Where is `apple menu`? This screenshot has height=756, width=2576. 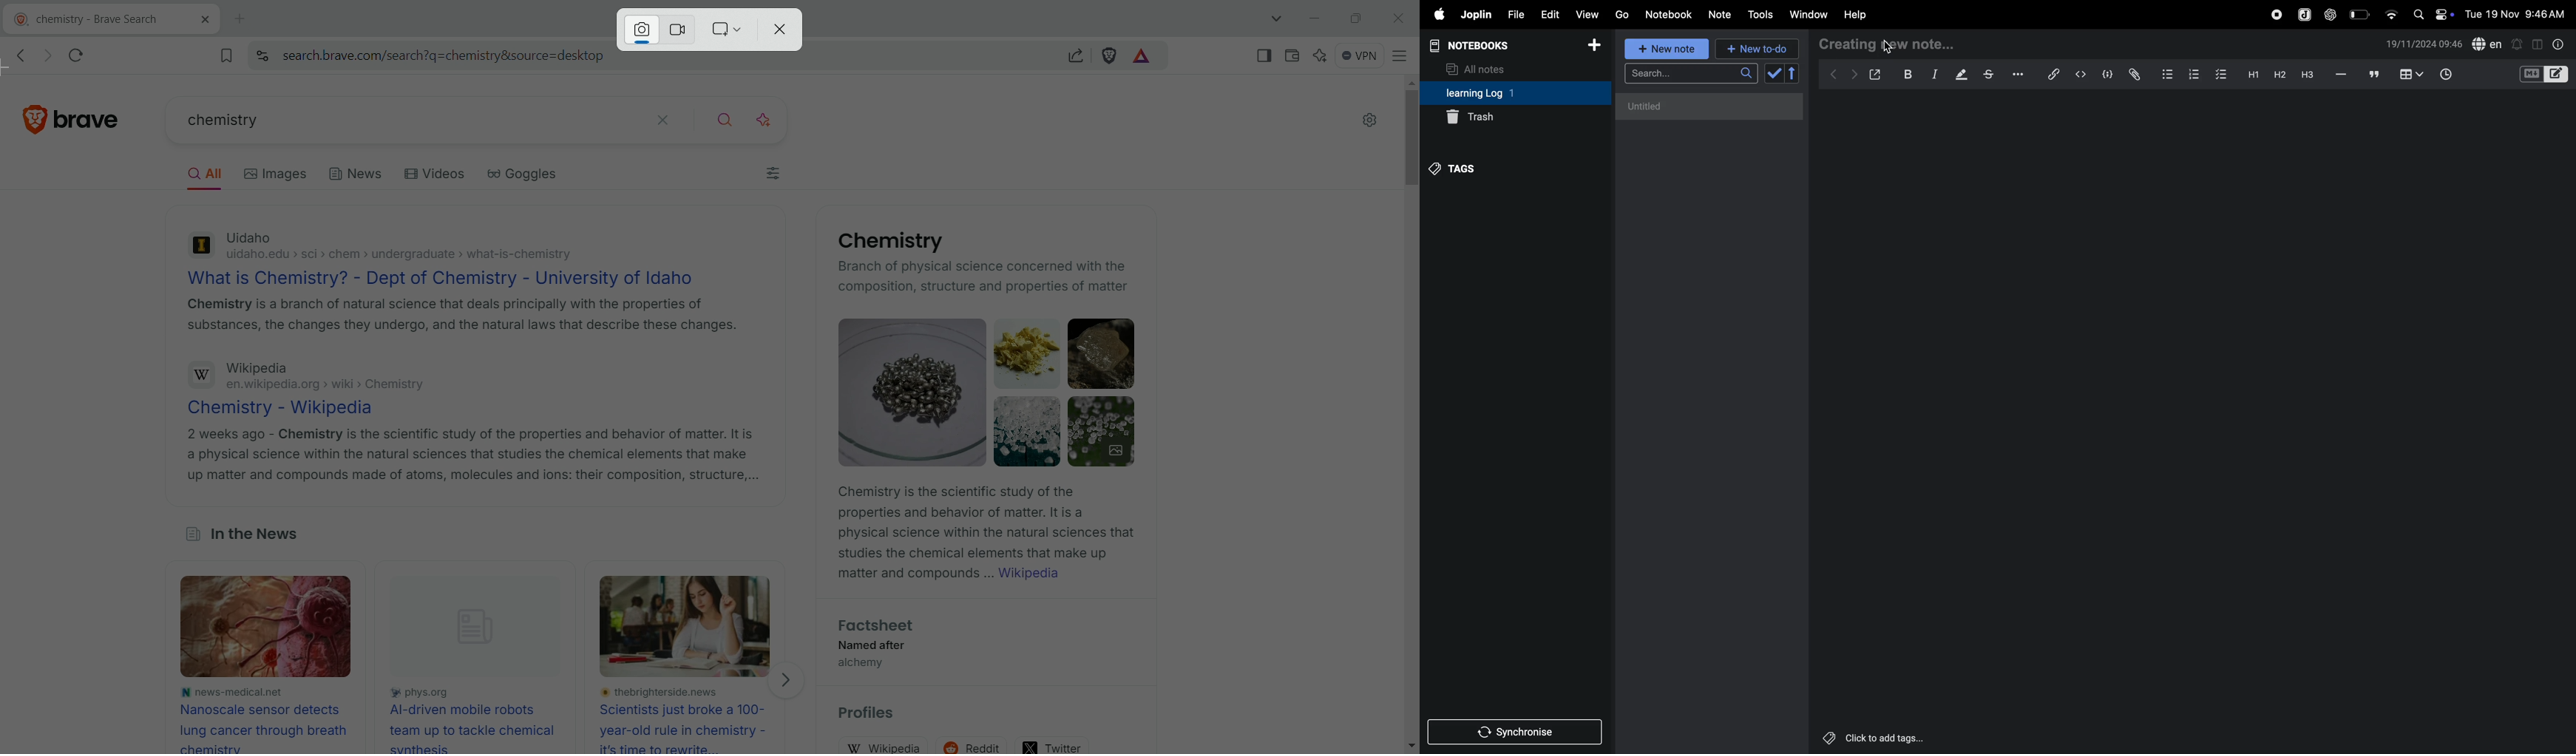
apple menu is located at coordinates (1435, 15).